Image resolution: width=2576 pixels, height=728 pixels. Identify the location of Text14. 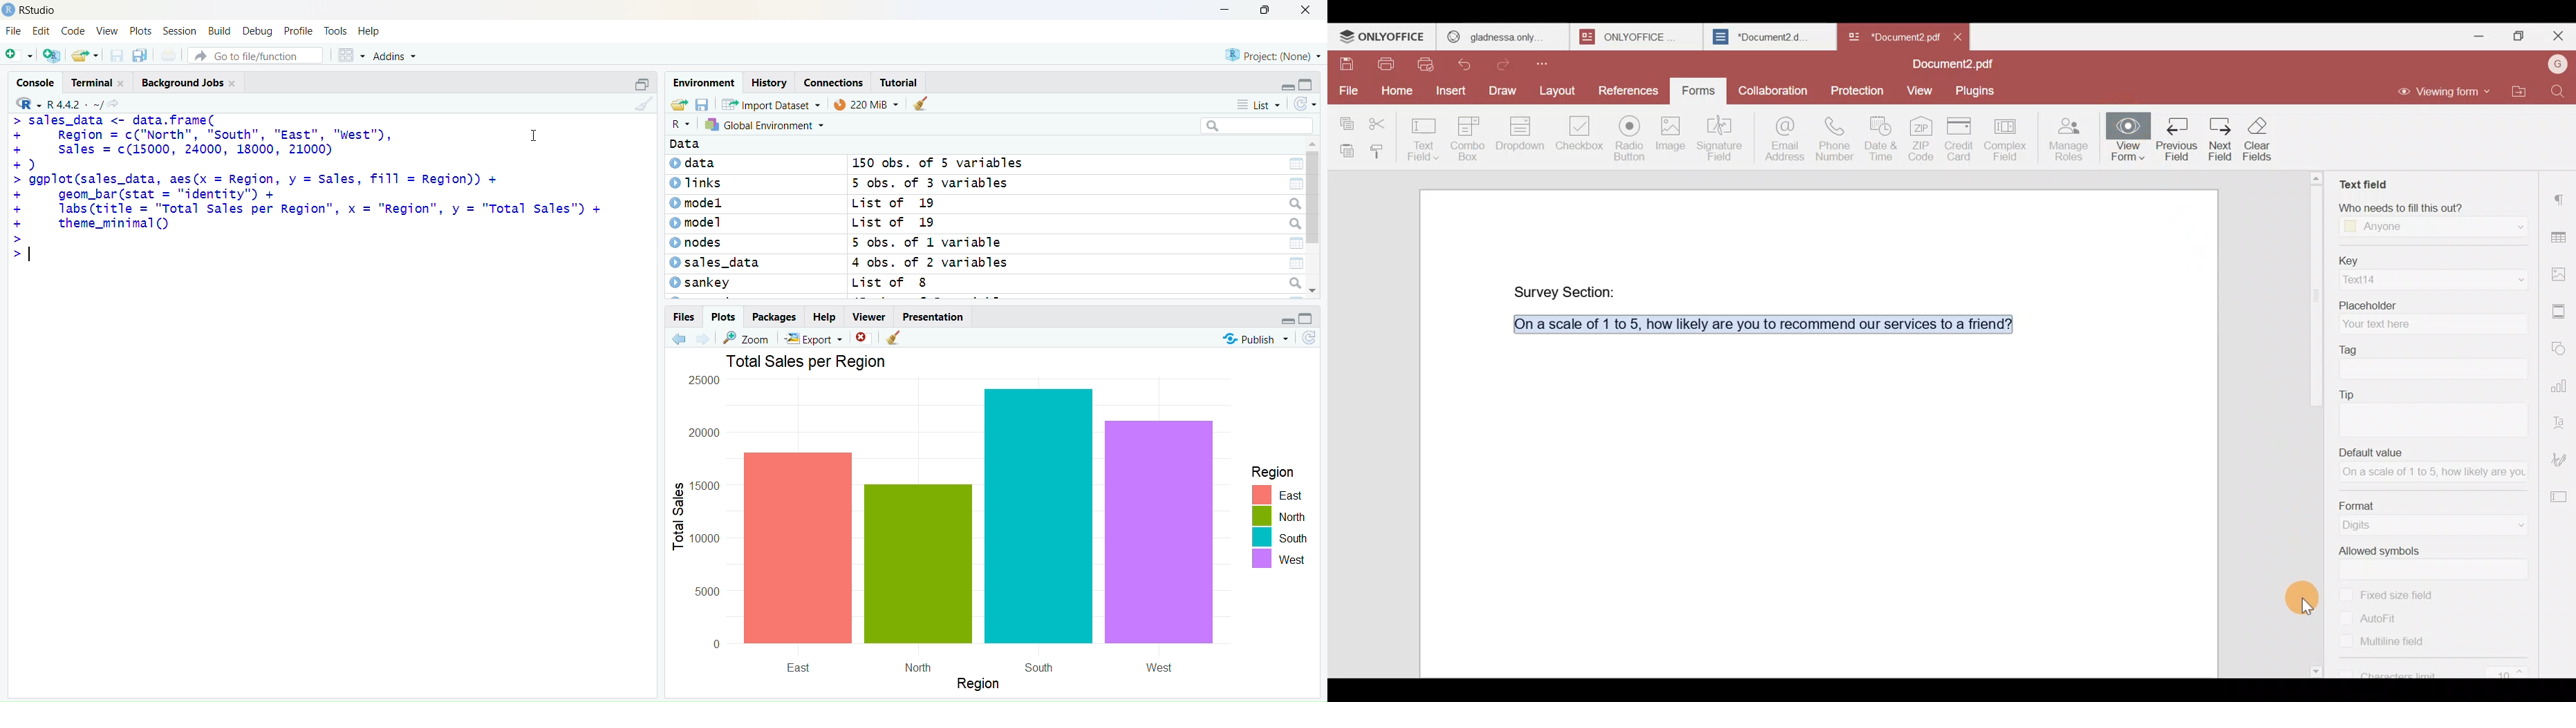
(2431, 280).